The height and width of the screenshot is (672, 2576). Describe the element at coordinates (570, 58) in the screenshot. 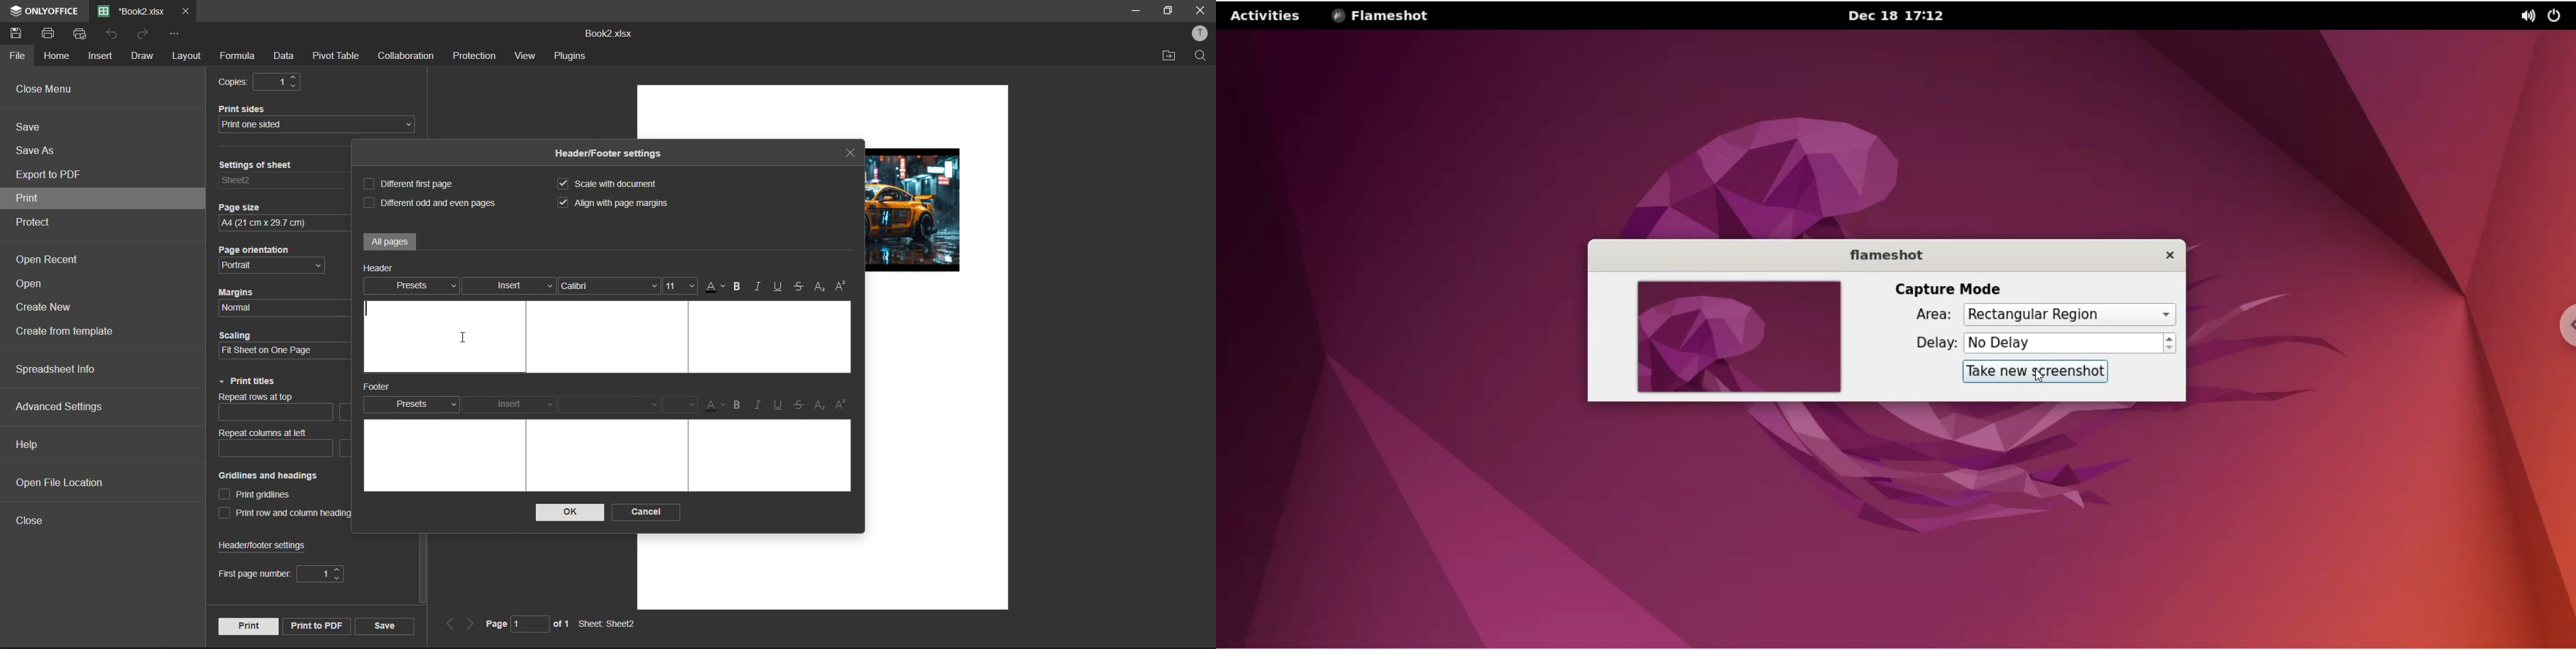

I see `plugins` at that location.